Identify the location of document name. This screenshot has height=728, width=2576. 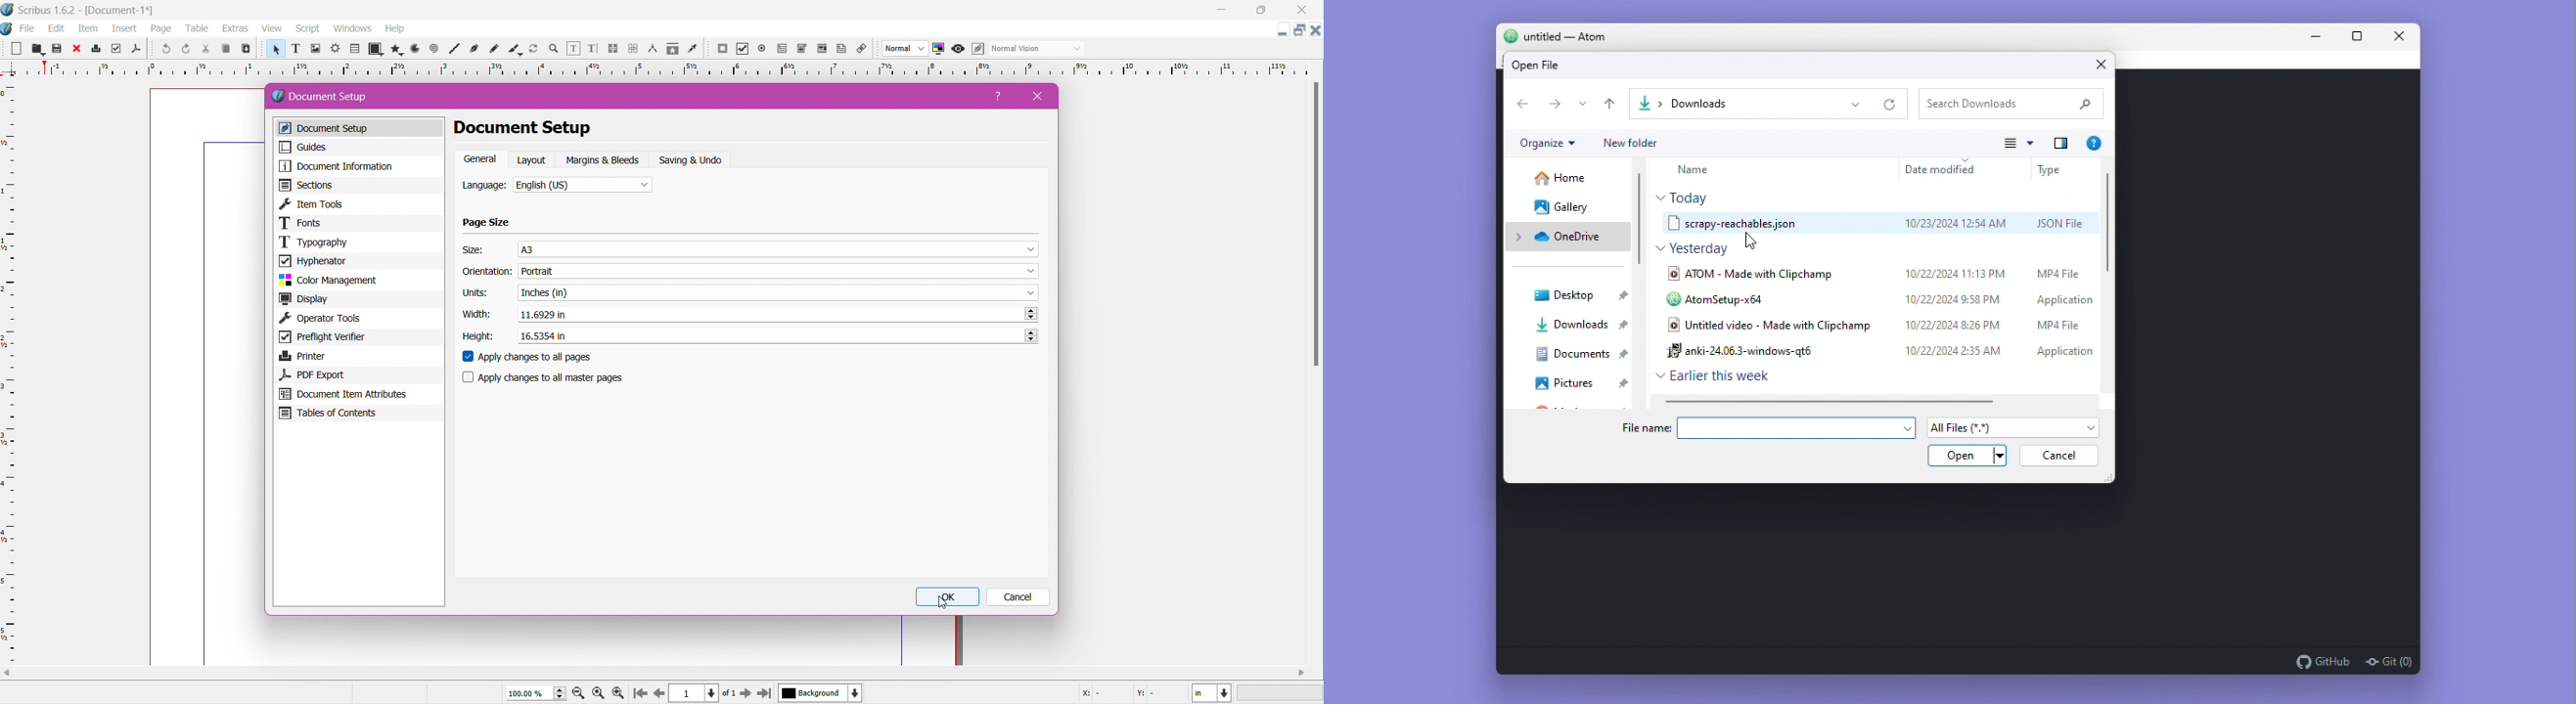
(122, 11).